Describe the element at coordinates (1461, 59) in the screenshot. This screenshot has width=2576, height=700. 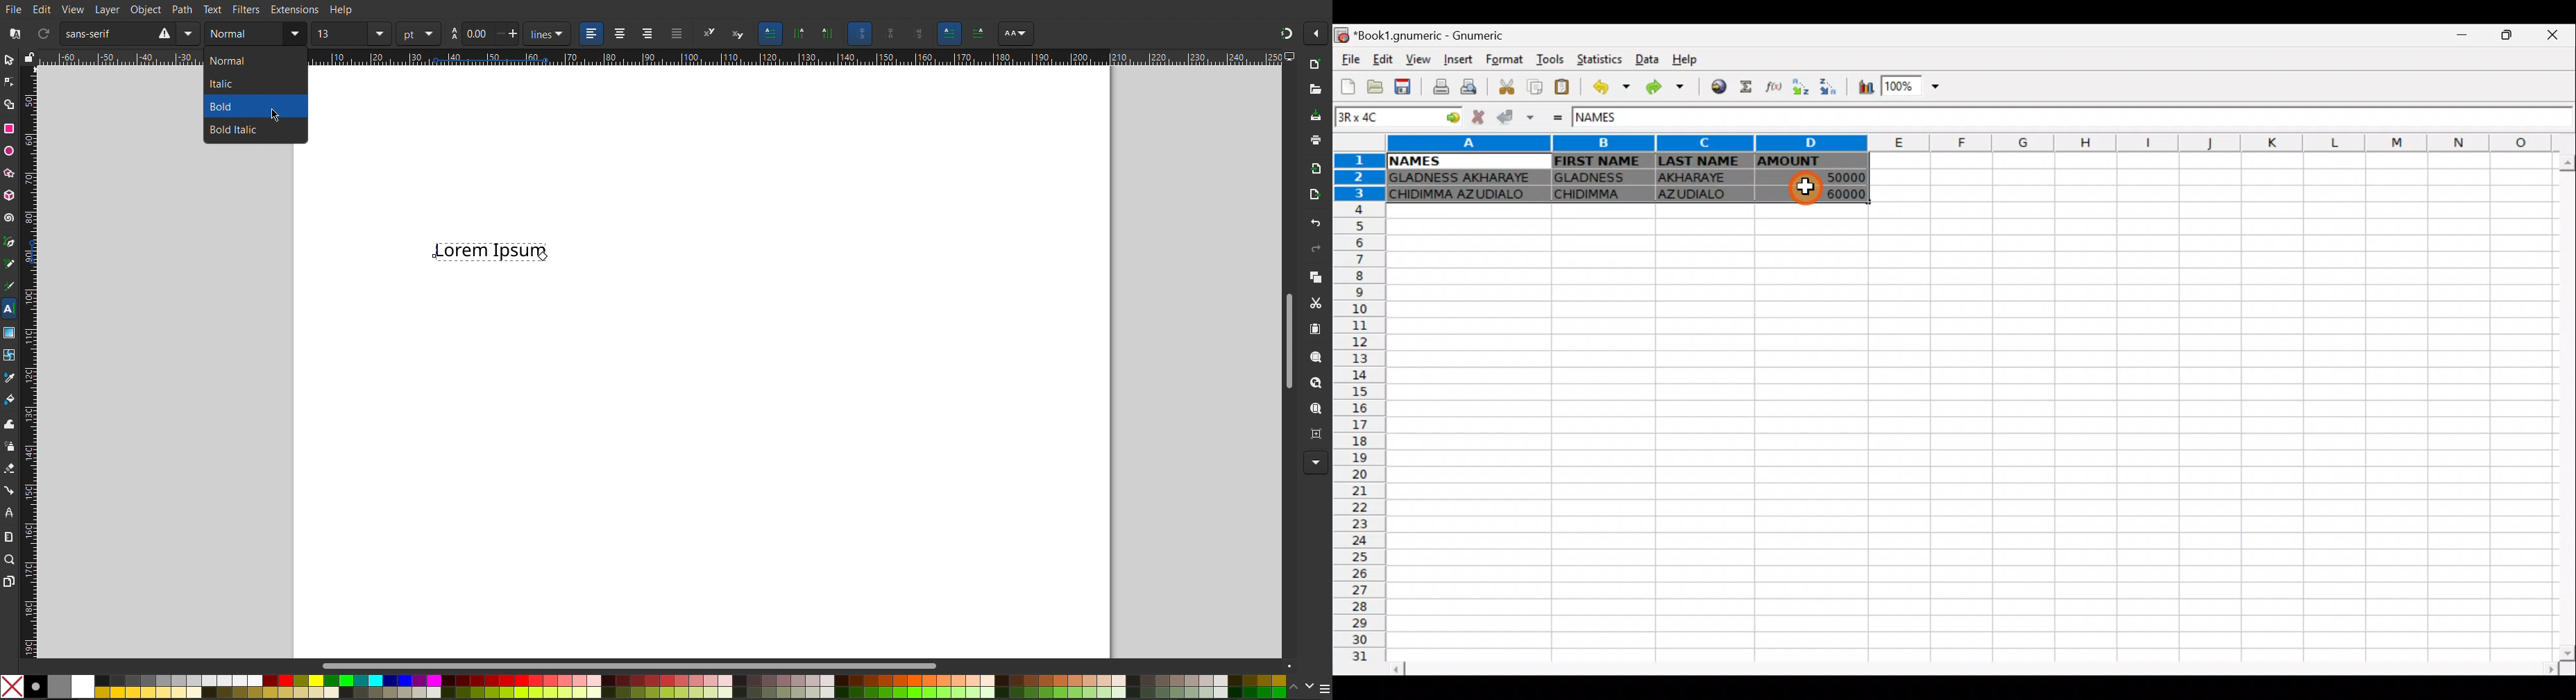
I see `Insert` at that location.